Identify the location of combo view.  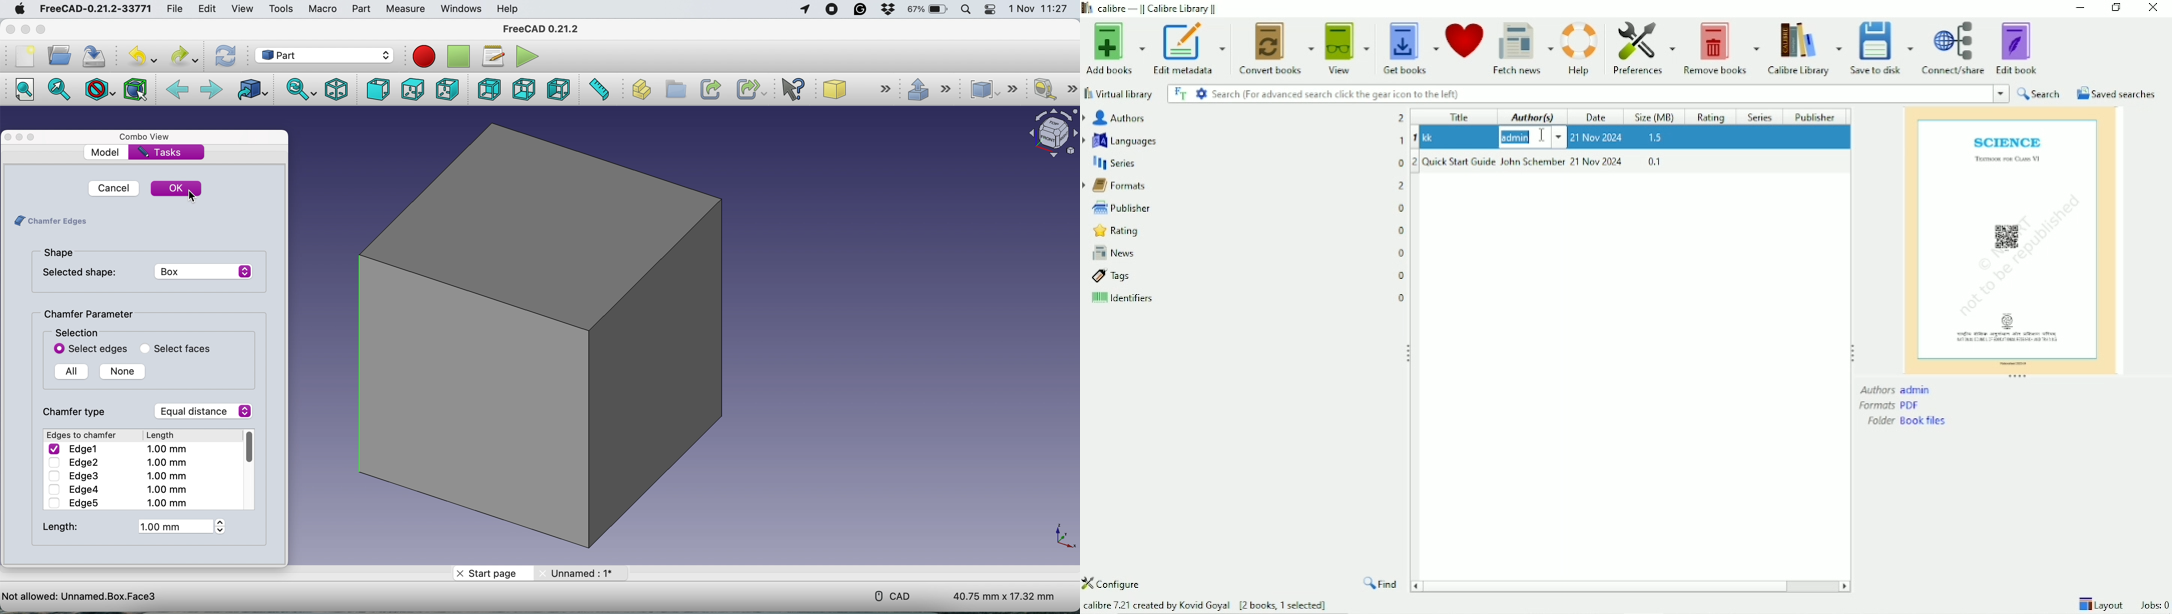
(150, 136).